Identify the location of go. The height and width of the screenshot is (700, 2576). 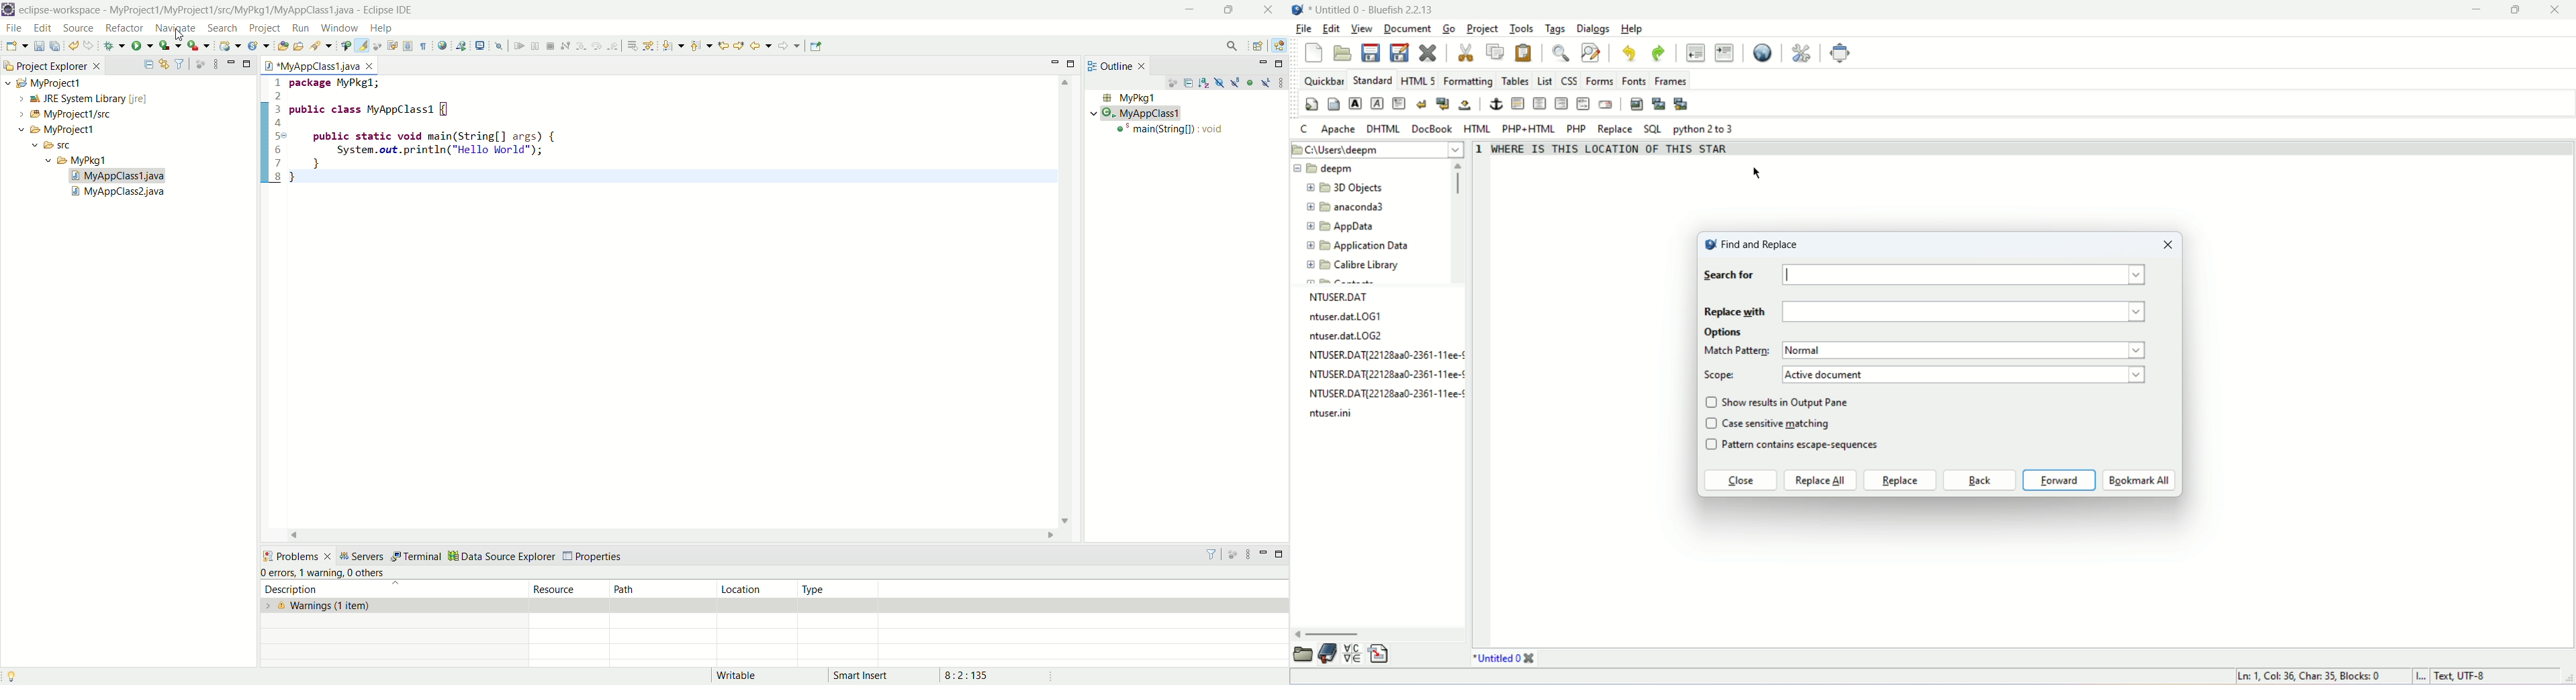
(1449, 27).